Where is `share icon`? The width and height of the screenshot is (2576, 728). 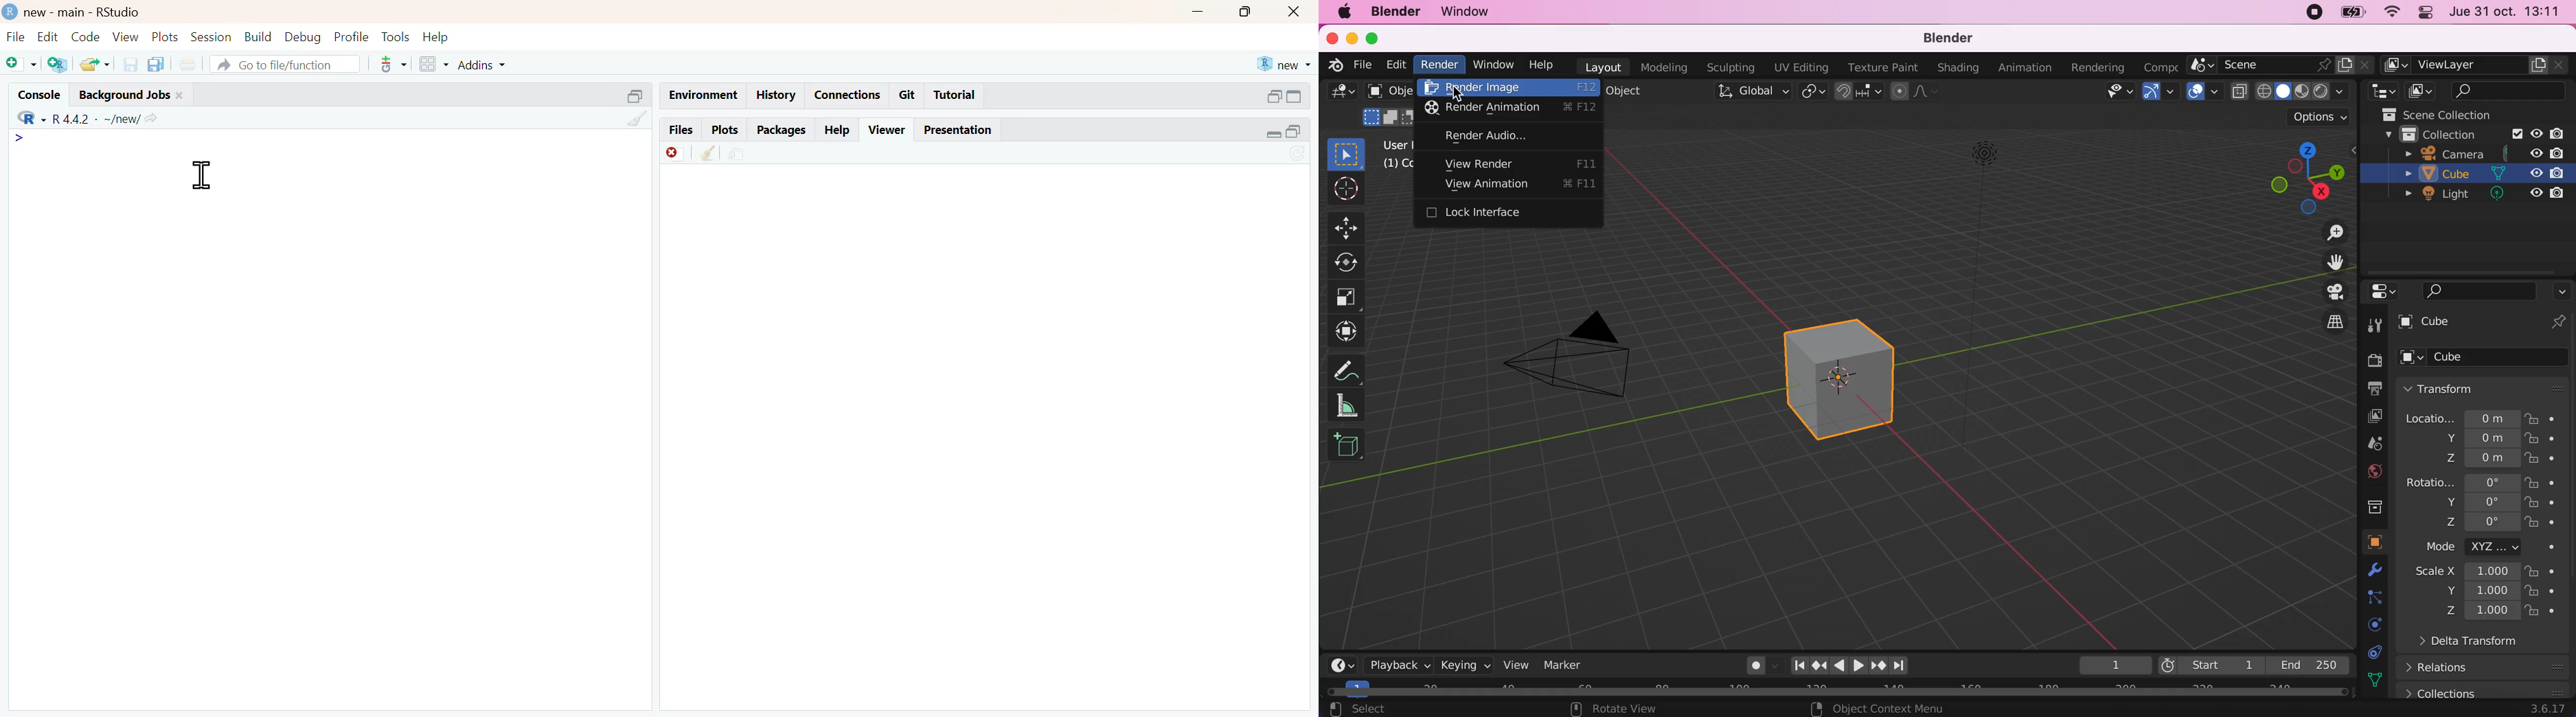
share icon is located at coordinates (151, 120).